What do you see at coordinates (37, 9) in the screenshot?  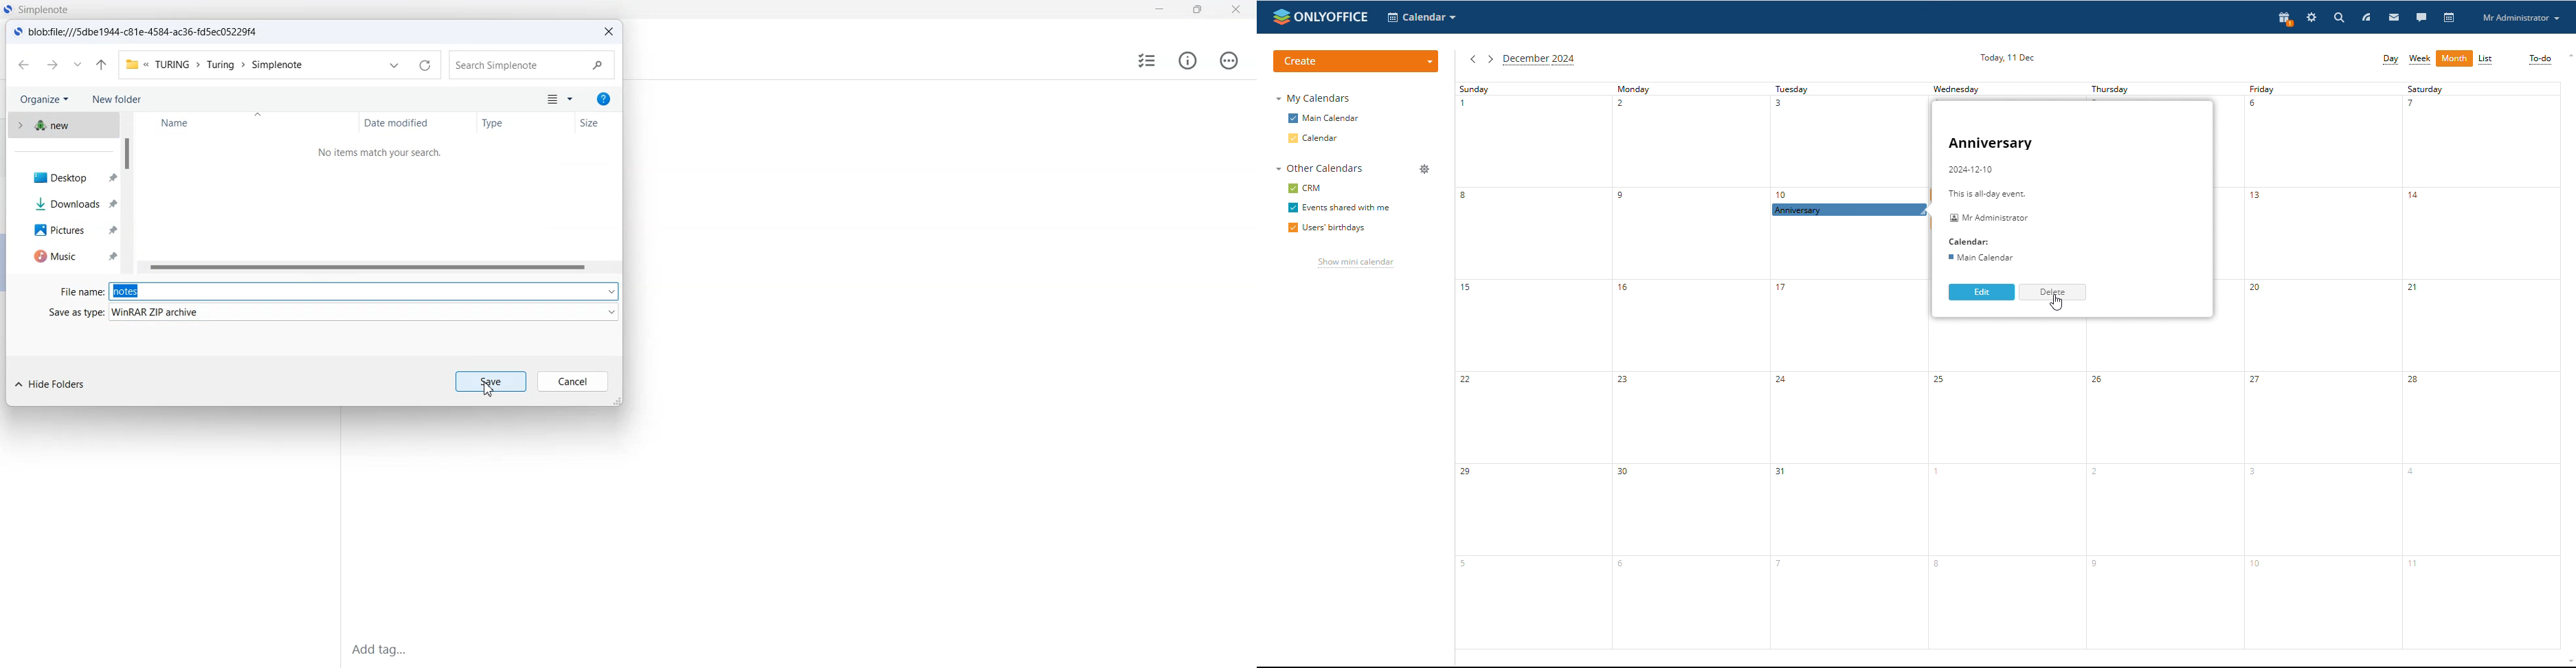 I see `Simplenote` at bounding box center [37, 9].